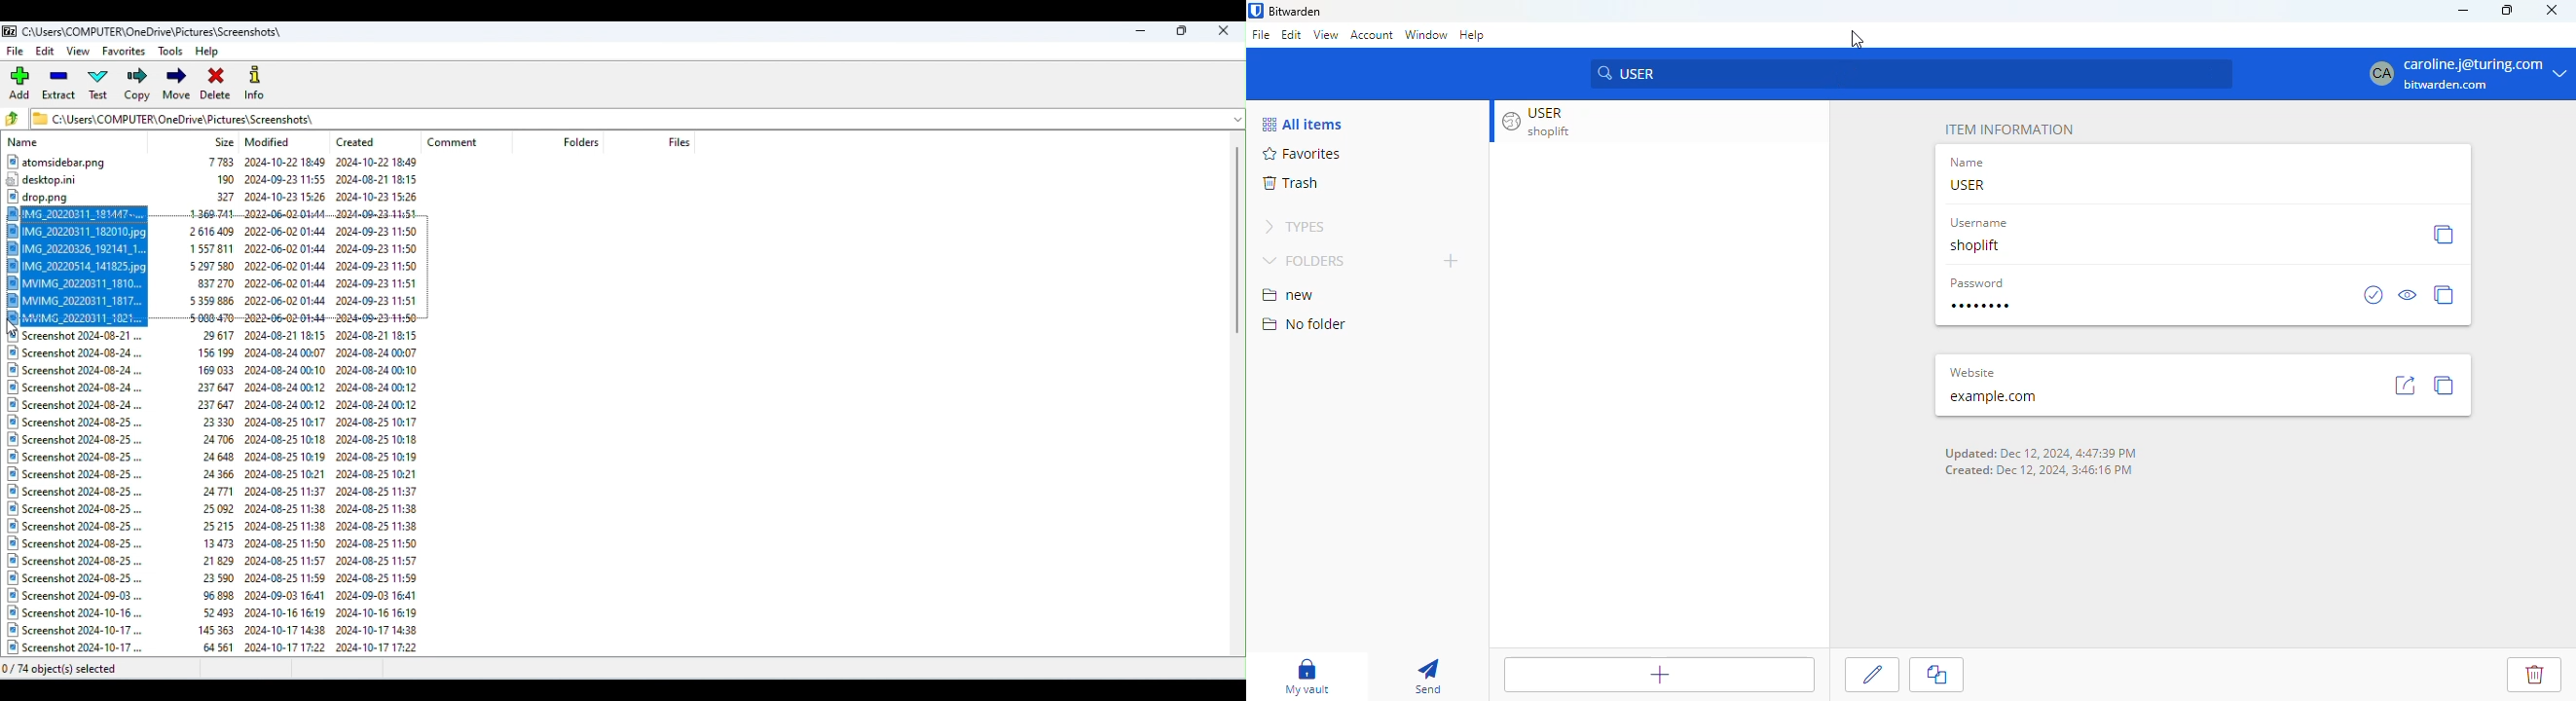 The width and height of the screenshot is (2576, 728). What do you see at coordinates (2369, 294) in the screenshot?
I see `check` at bounding box center [2369, 294].